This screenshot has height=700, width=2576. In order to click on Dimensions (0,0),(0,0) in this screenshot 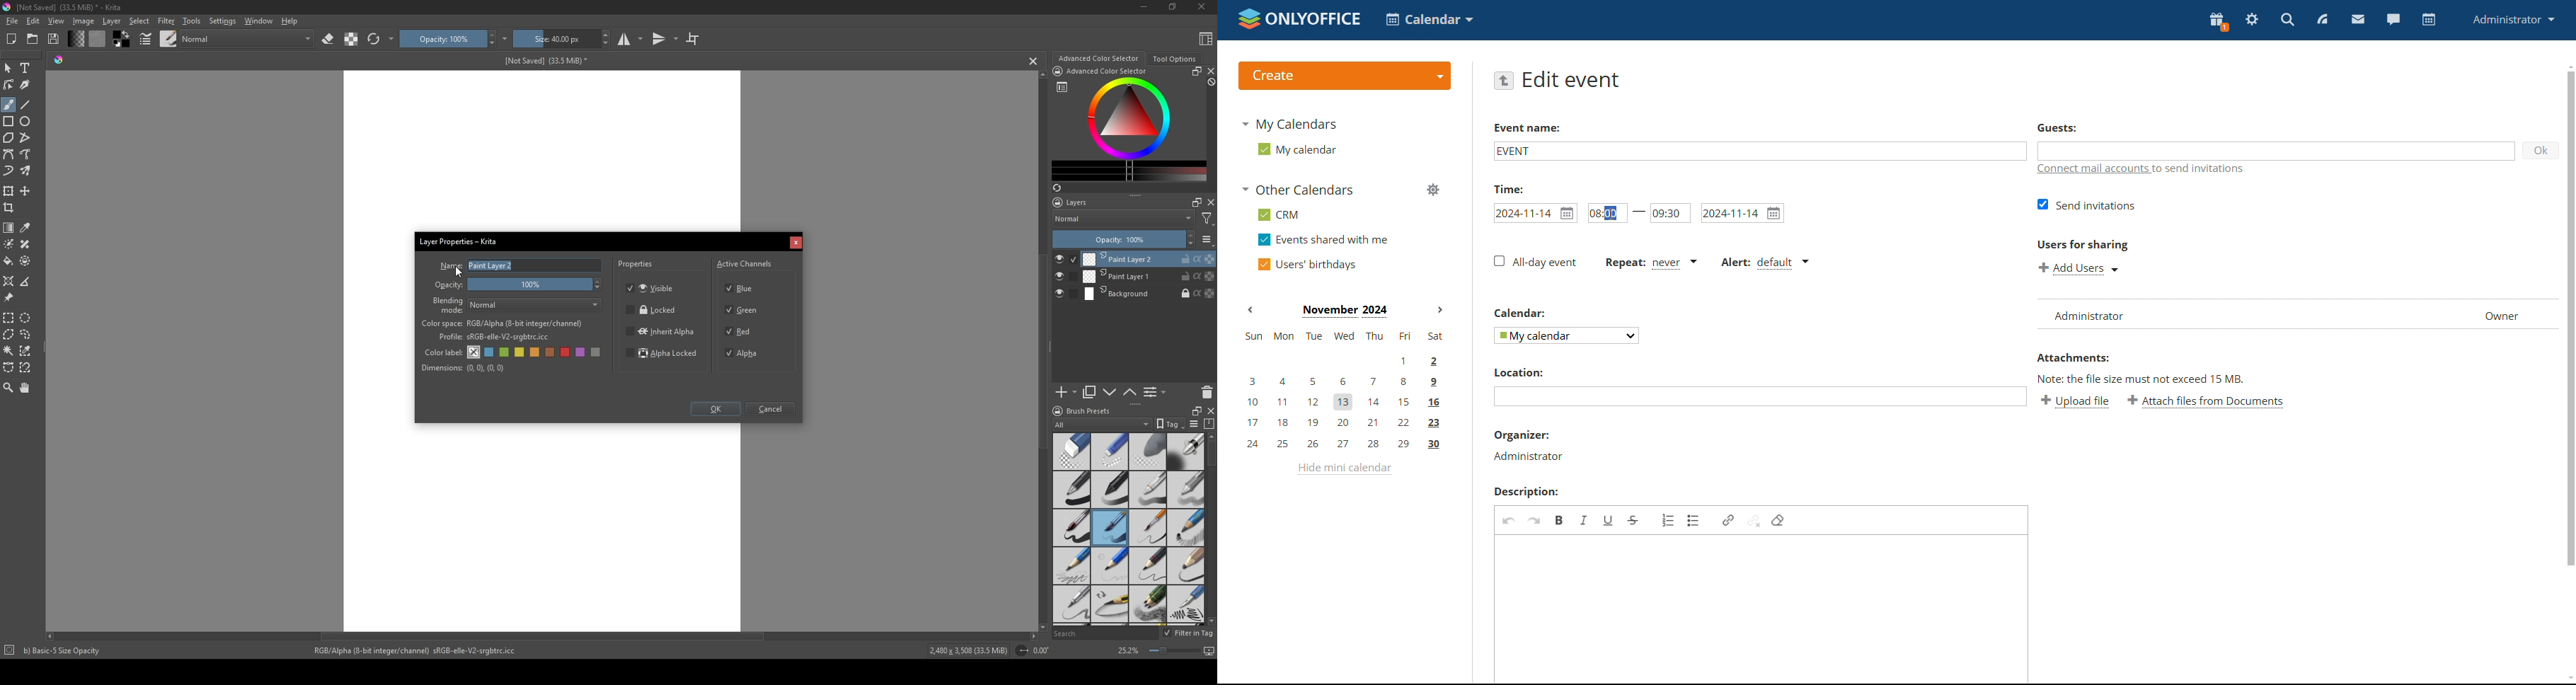, I will do `click(464, 368)`.